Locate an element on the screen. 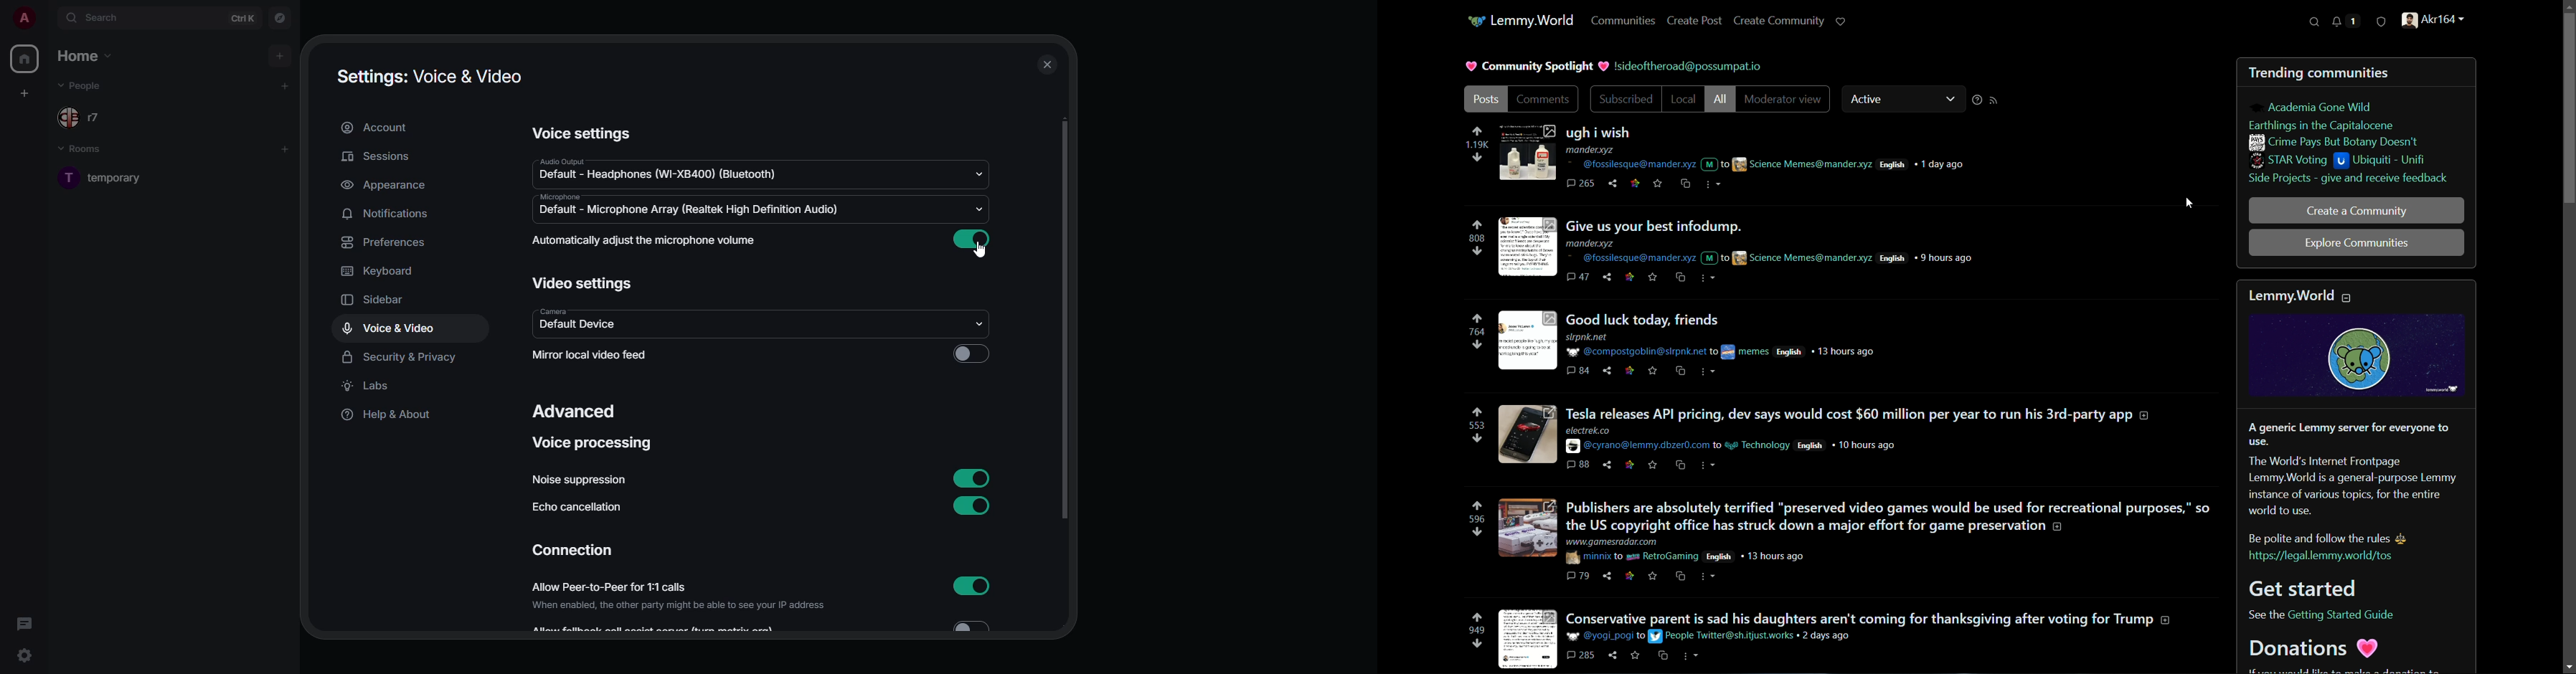  home is located at coordinates (26, 59).